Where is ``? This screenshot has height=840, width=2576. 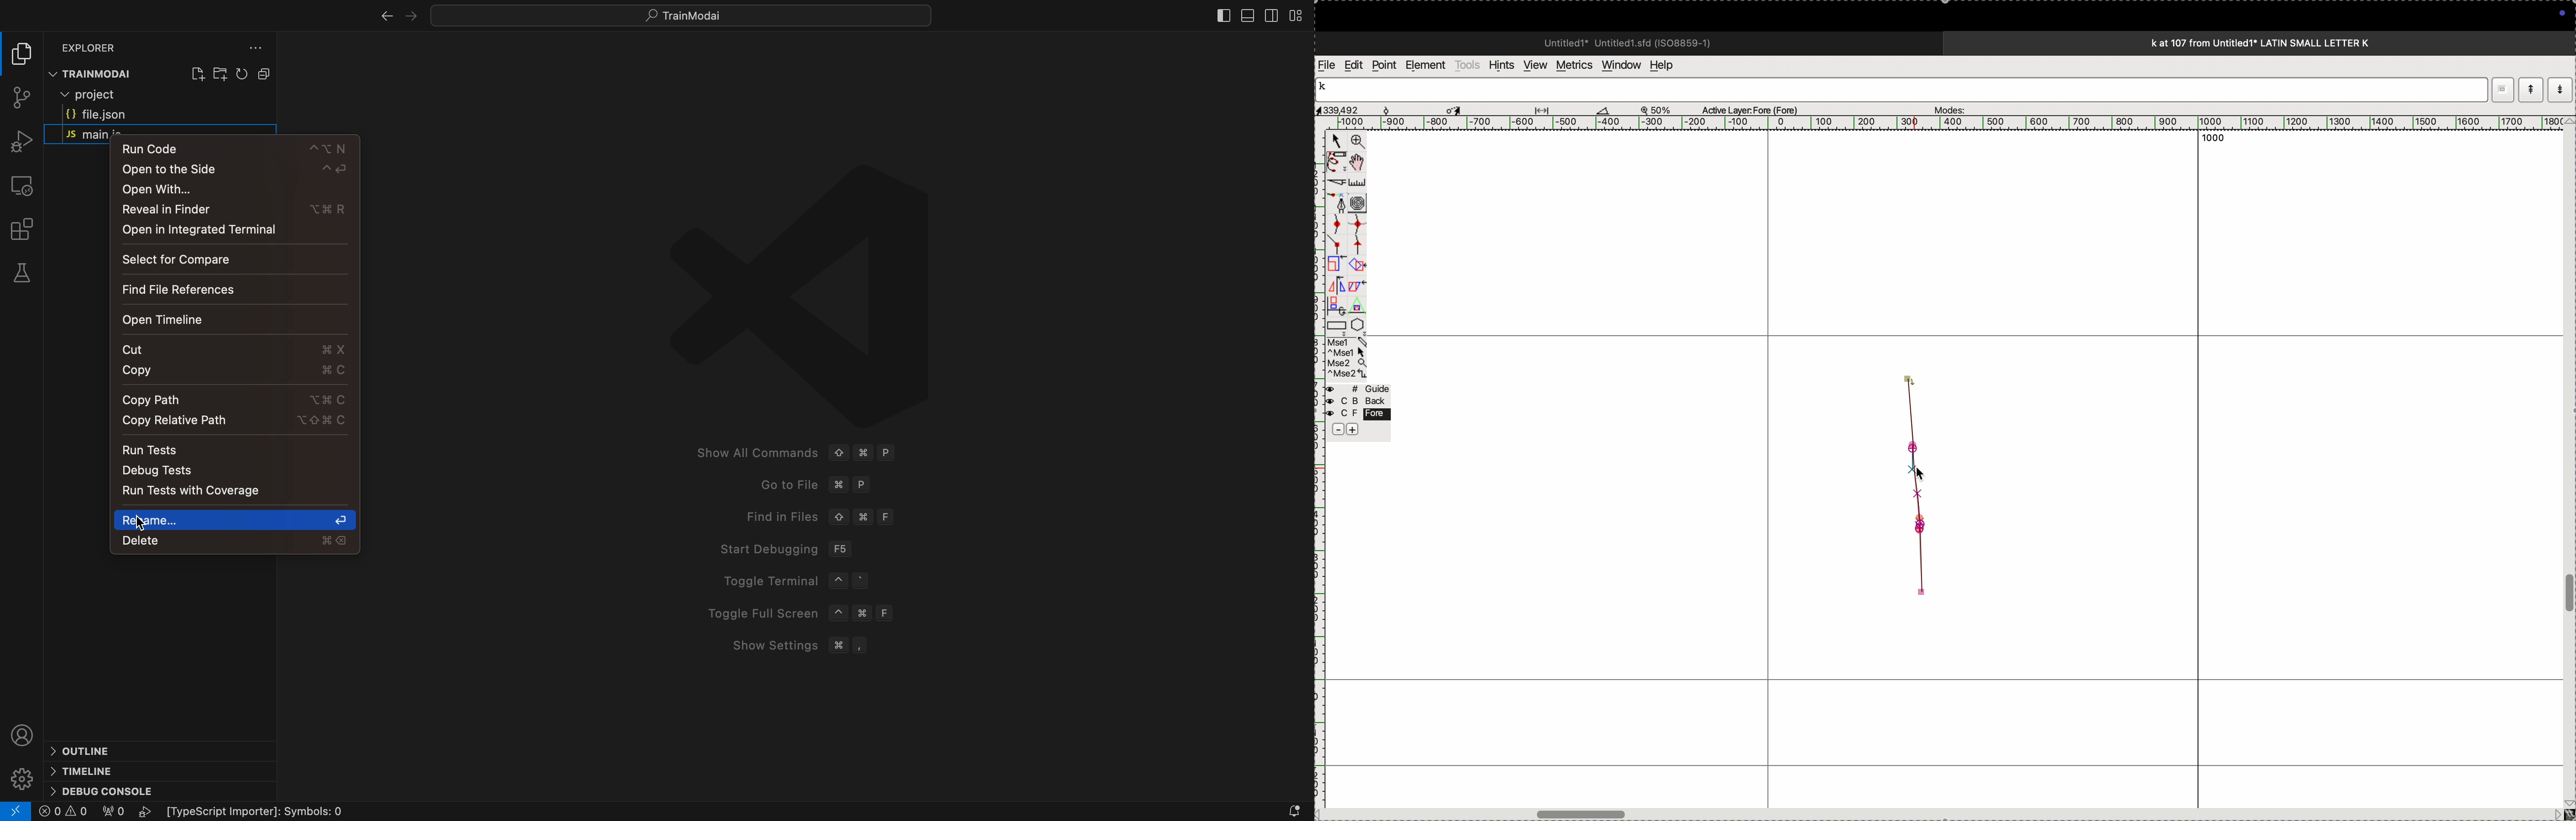  is located at coordinates (264, 73).